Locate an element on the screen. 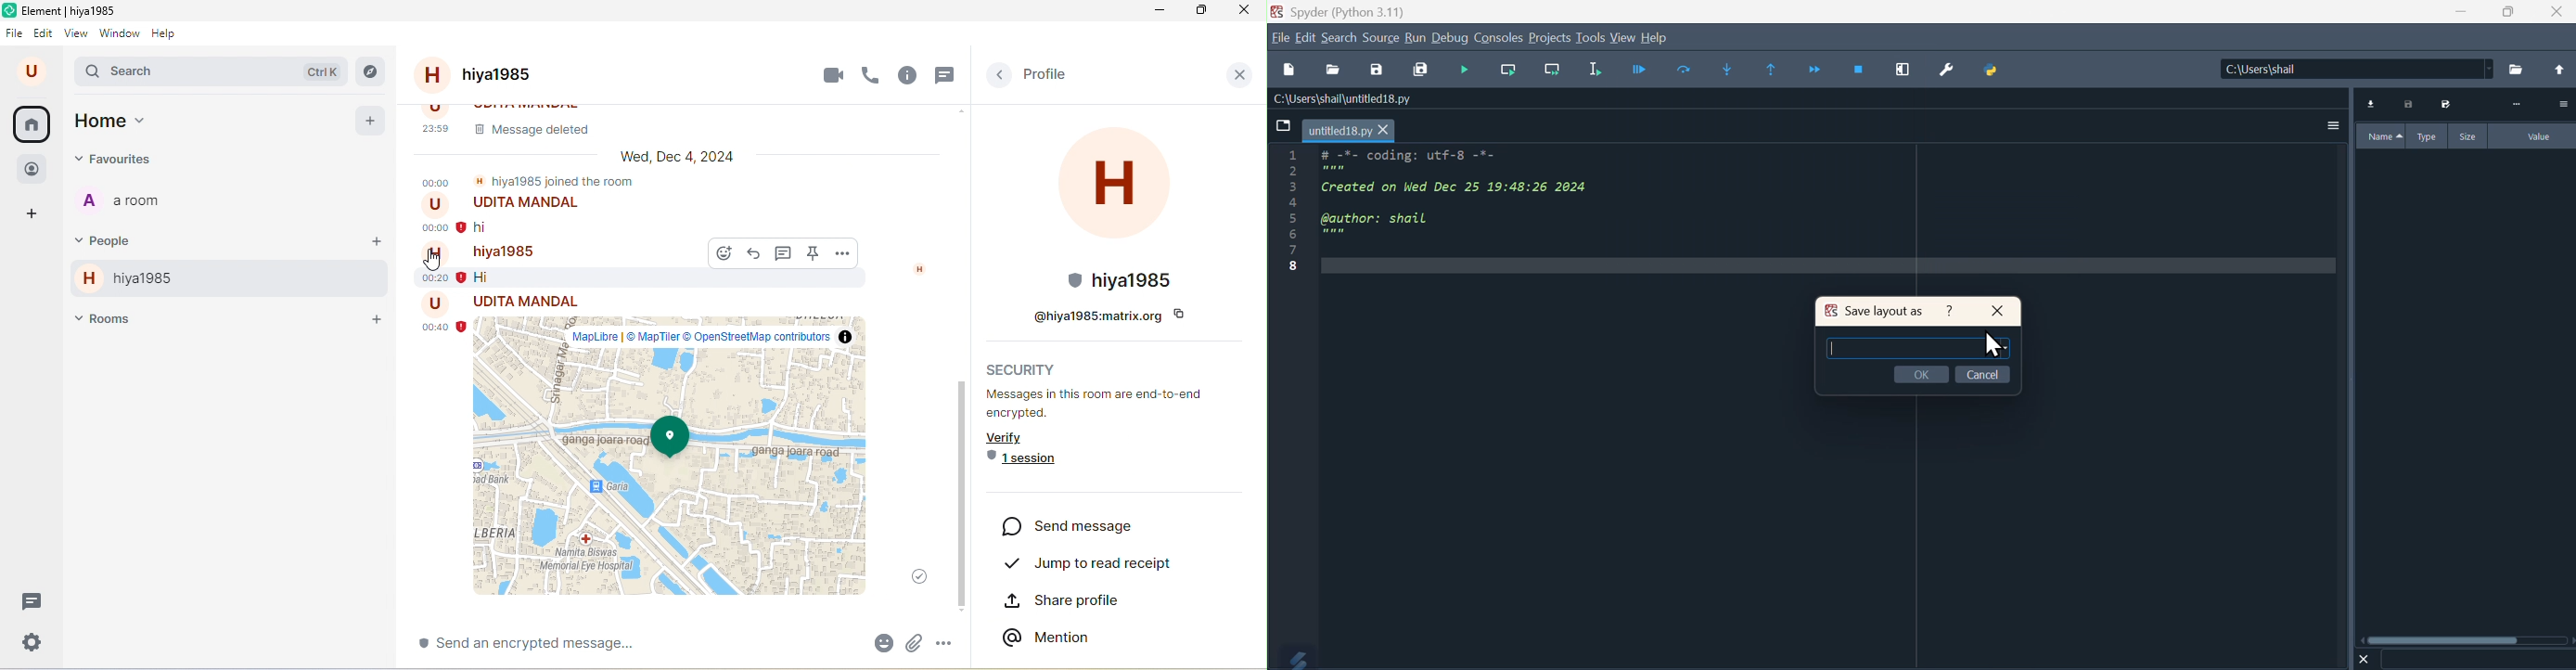 The width and height of the screenshot is (2576, 672). Folder is located at coordinates (2518, 70).